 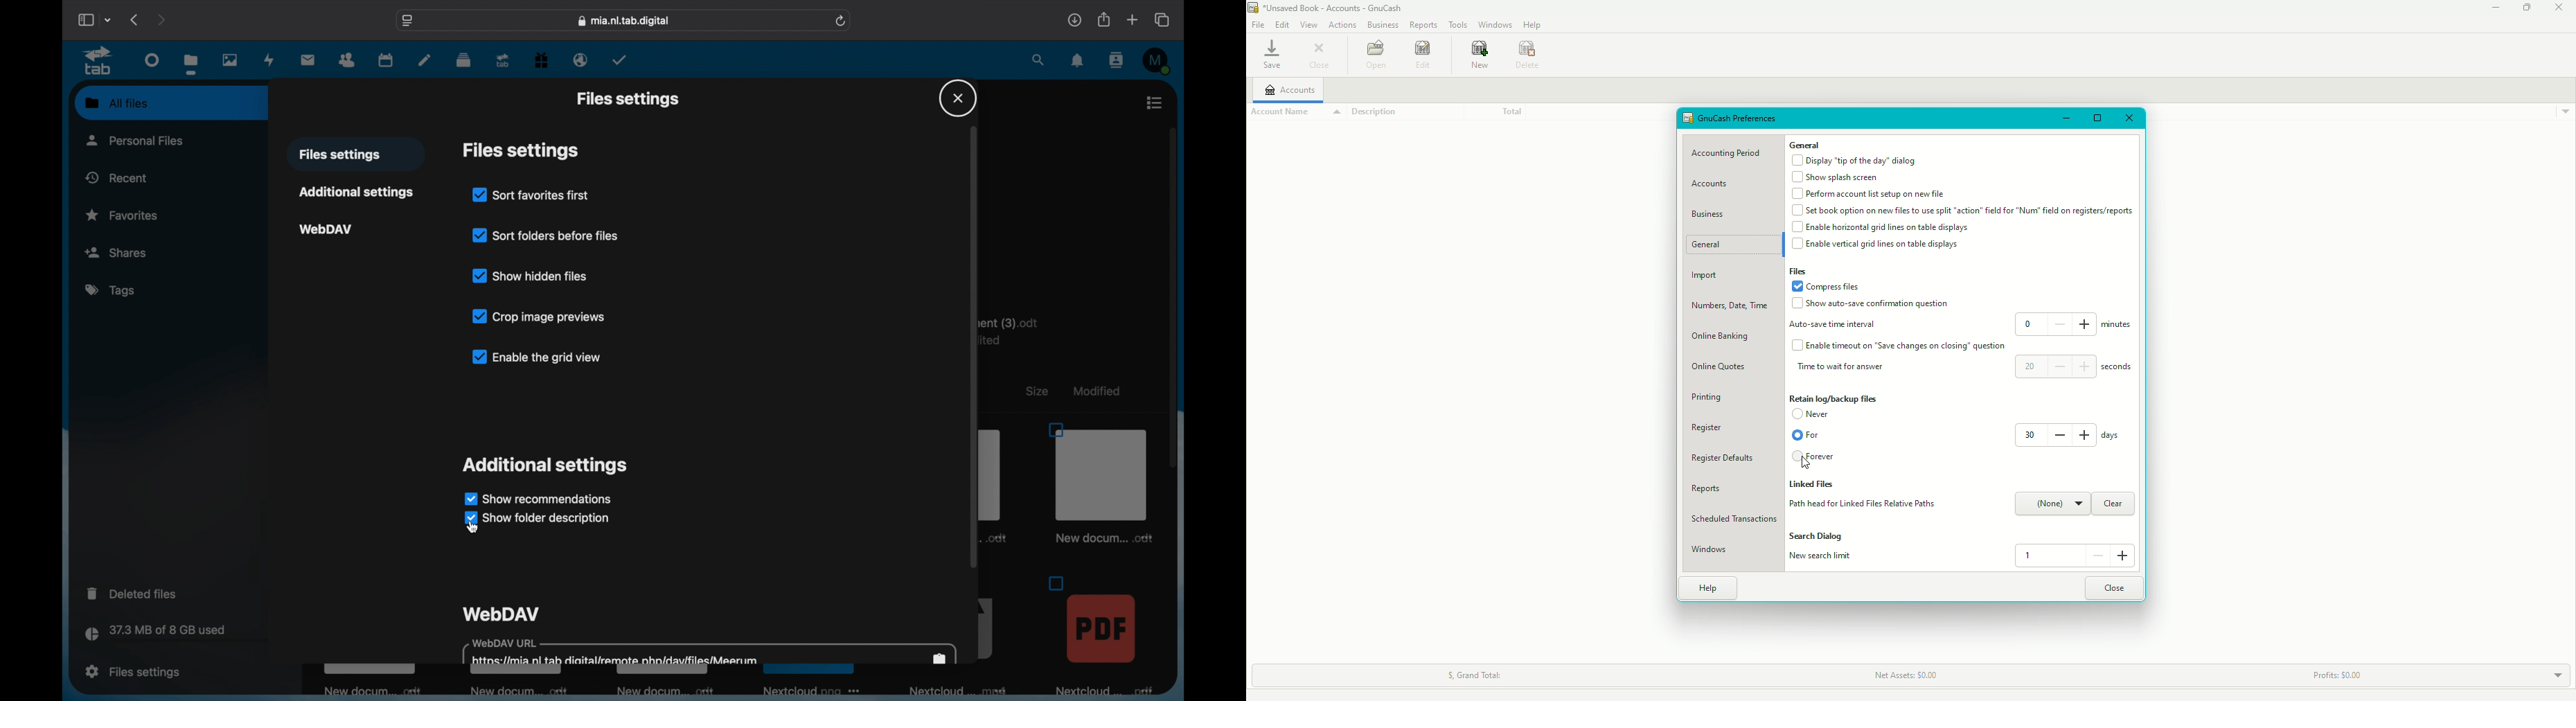 I want to click on Liked files, so click(x=1815, y=486).